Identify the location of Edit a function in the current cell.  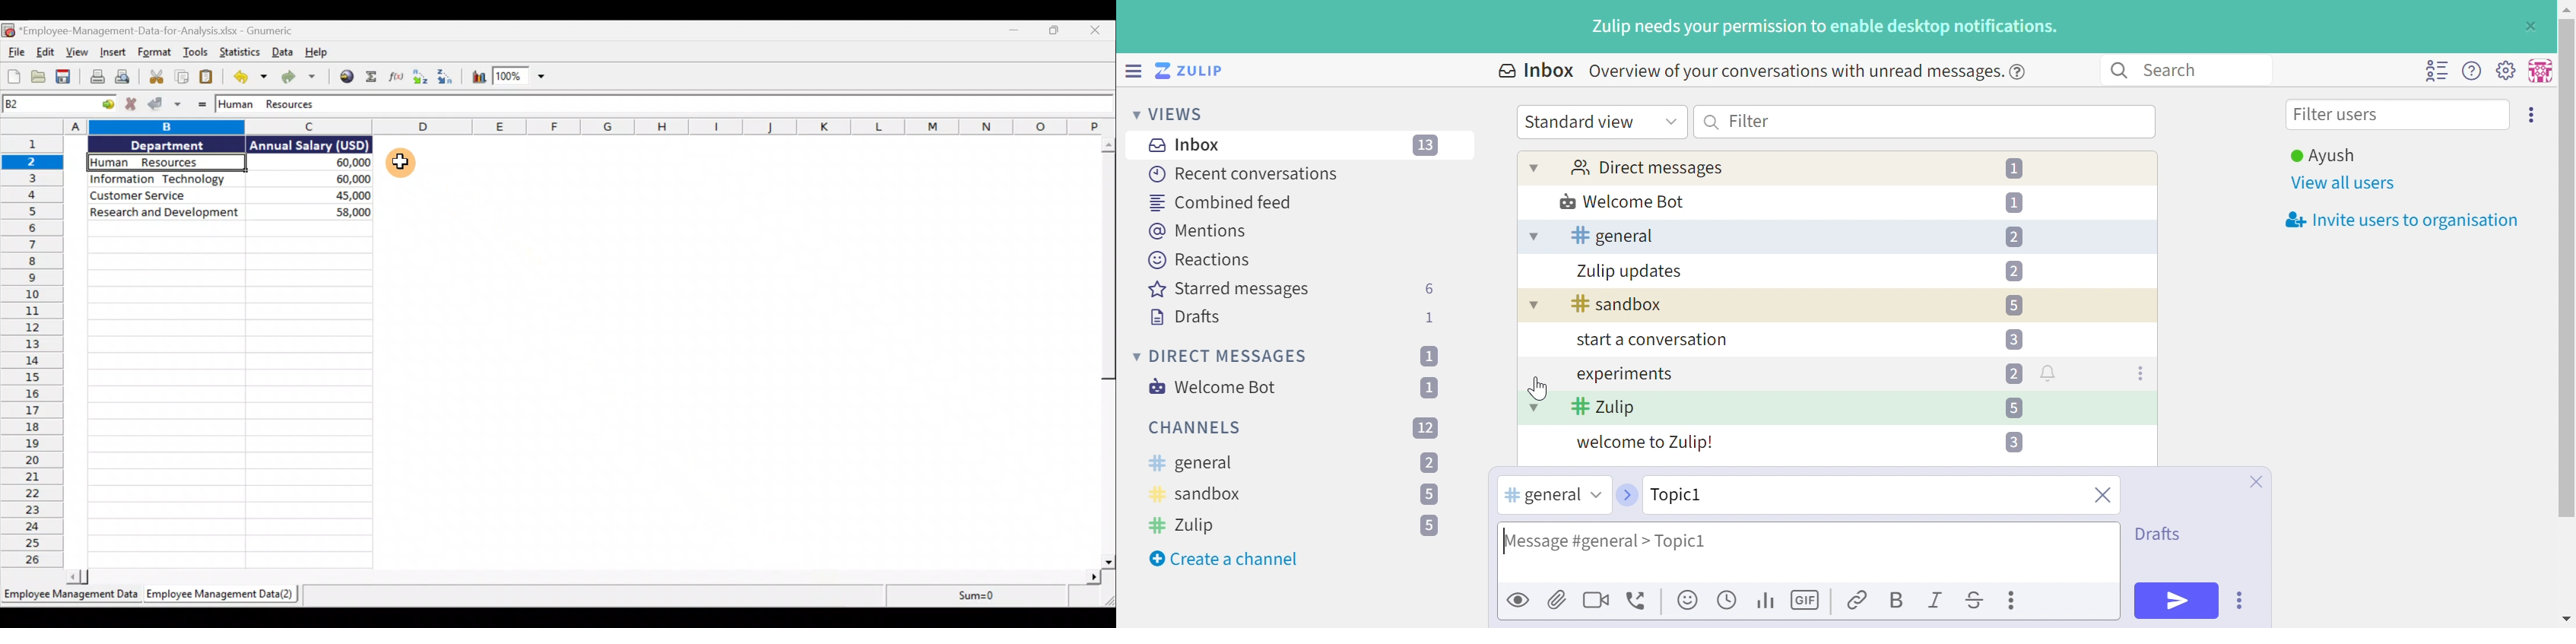
(396, 78).